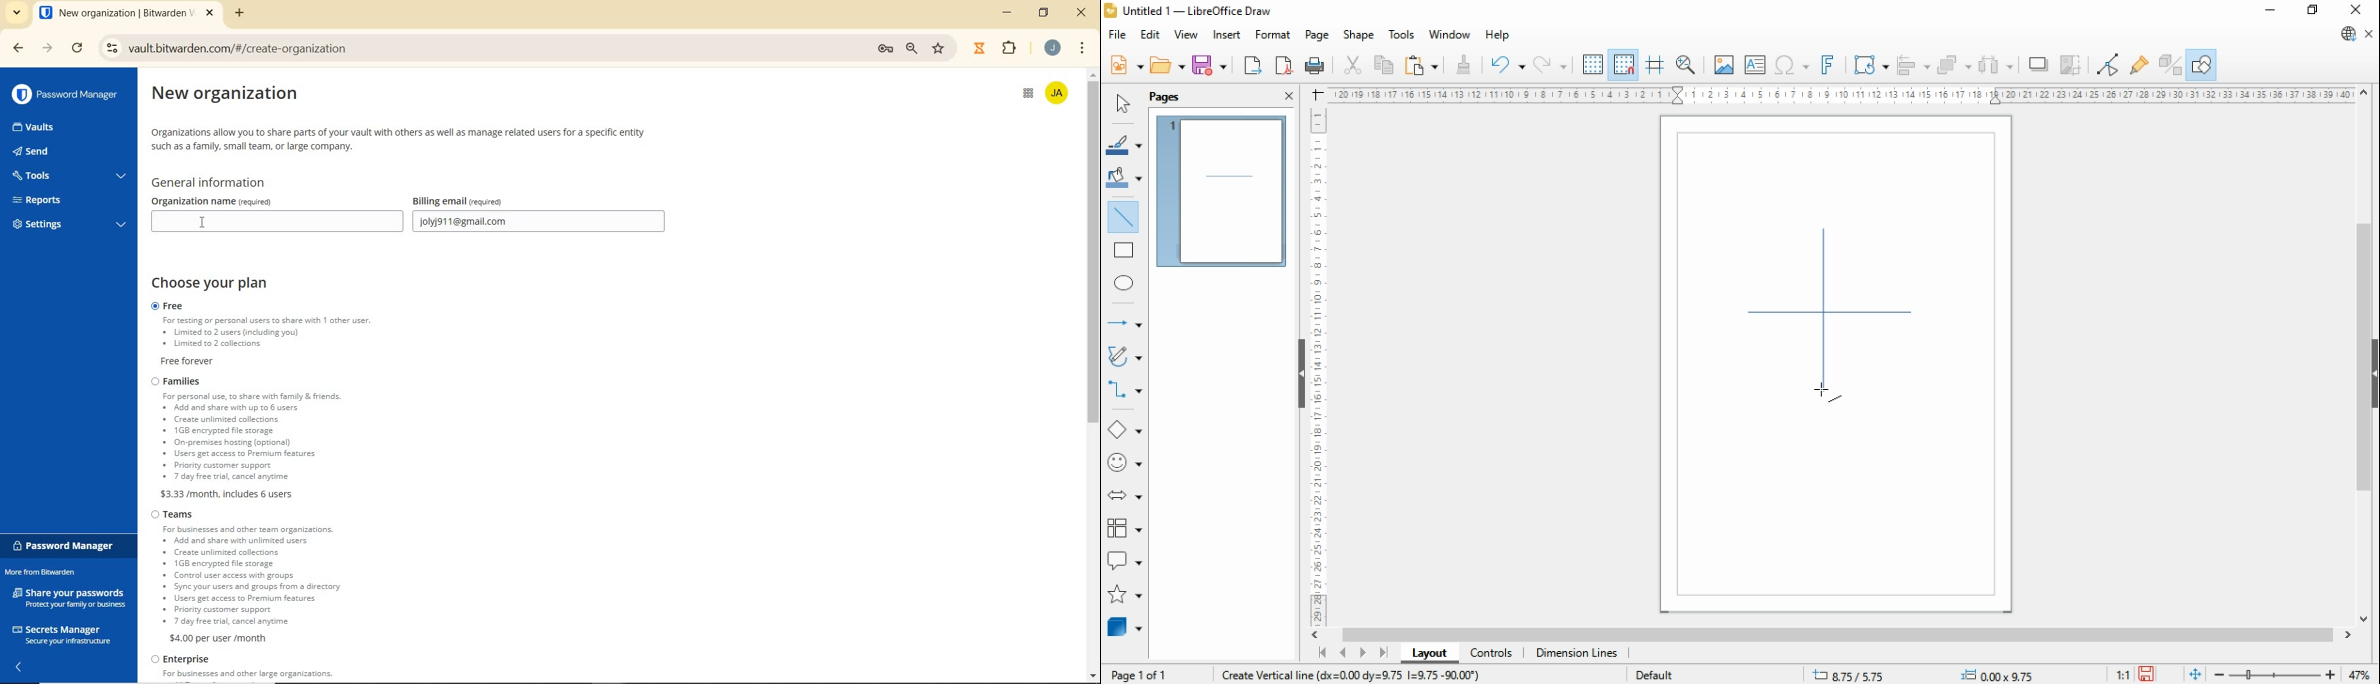  Describe the element at coordinates (2353, 10) in the screenshot. I see `close window` at that location.